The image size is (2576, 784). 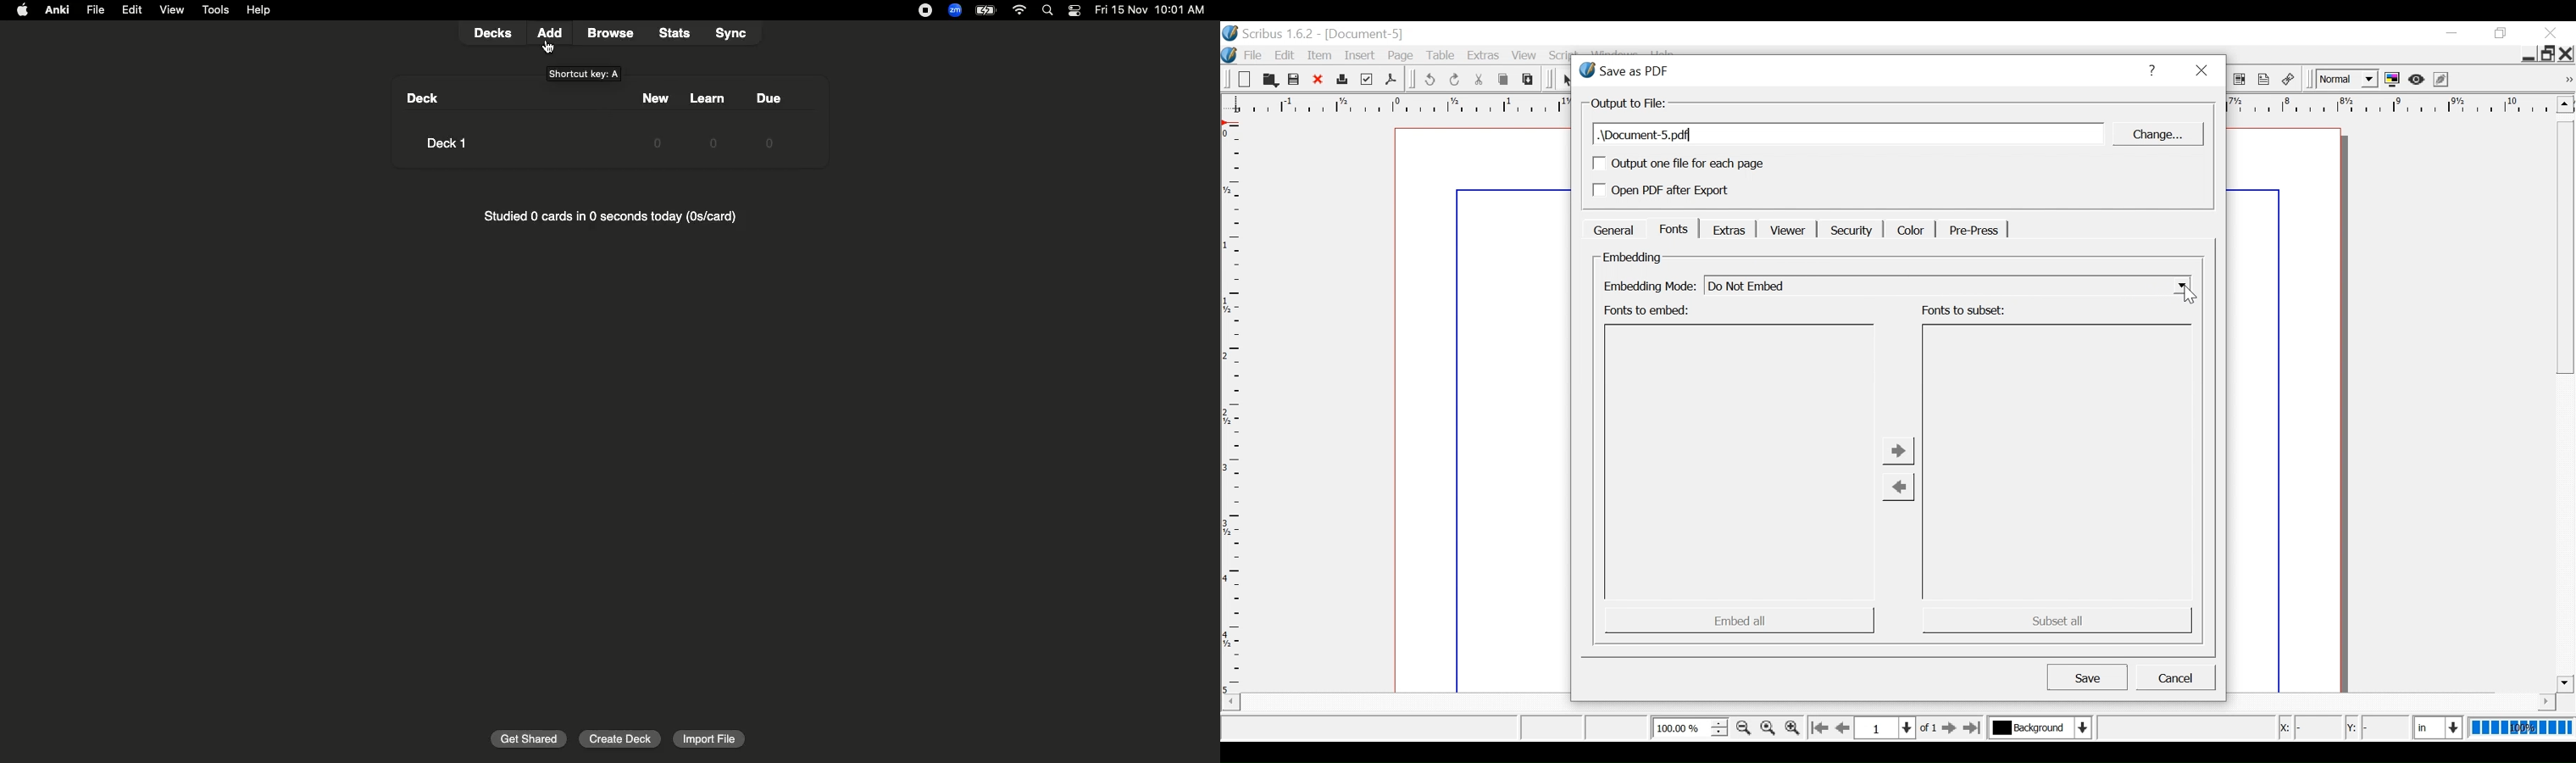 I want to click on Zoom, so click(x=1689, y=727).